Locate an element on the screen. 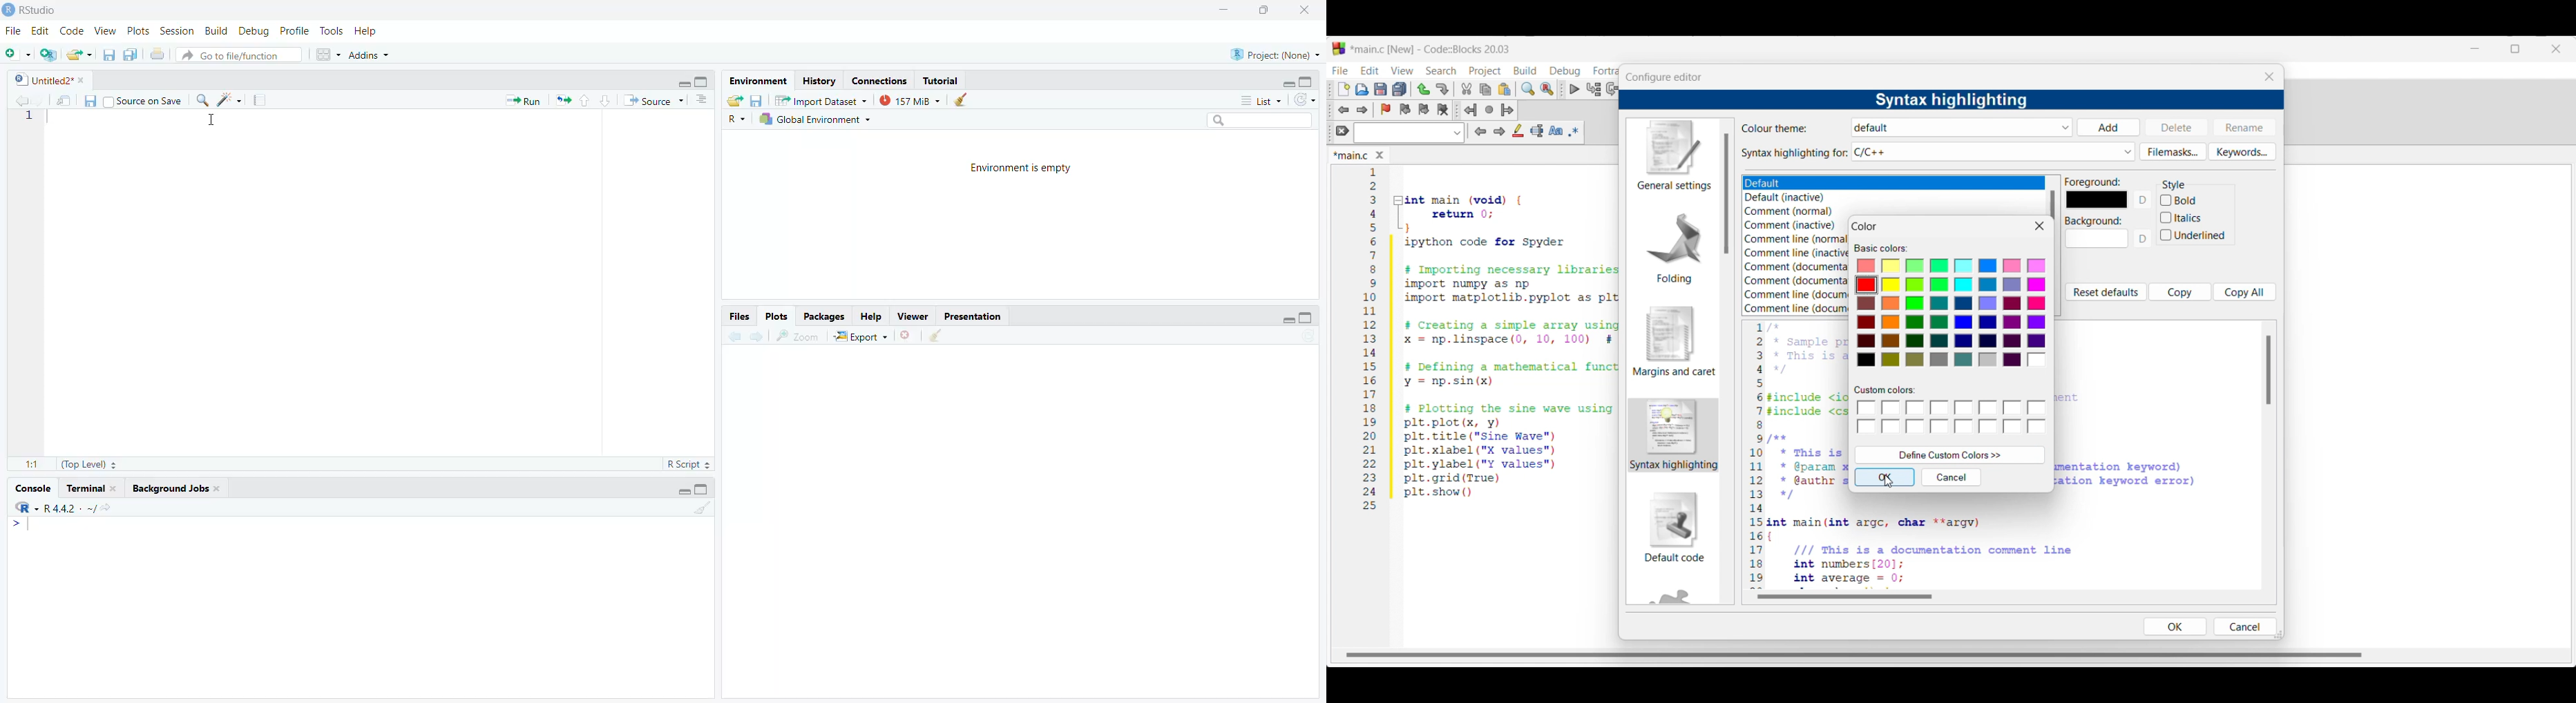  Help is located at coordinates (872, 316).